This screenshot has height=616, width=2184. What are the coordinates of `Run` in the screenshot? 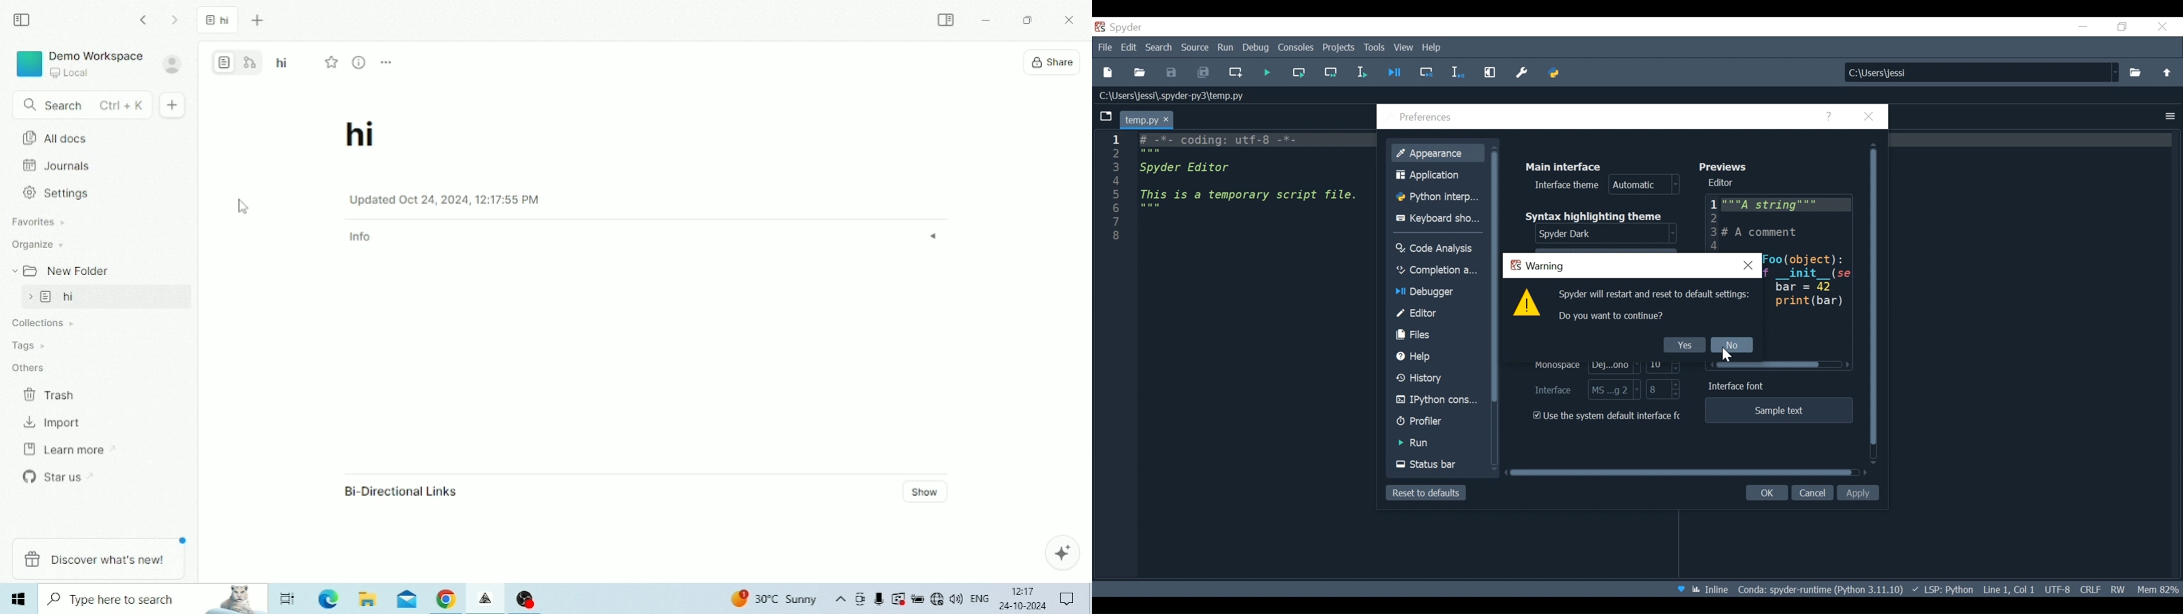 It's located at (1226, 48).